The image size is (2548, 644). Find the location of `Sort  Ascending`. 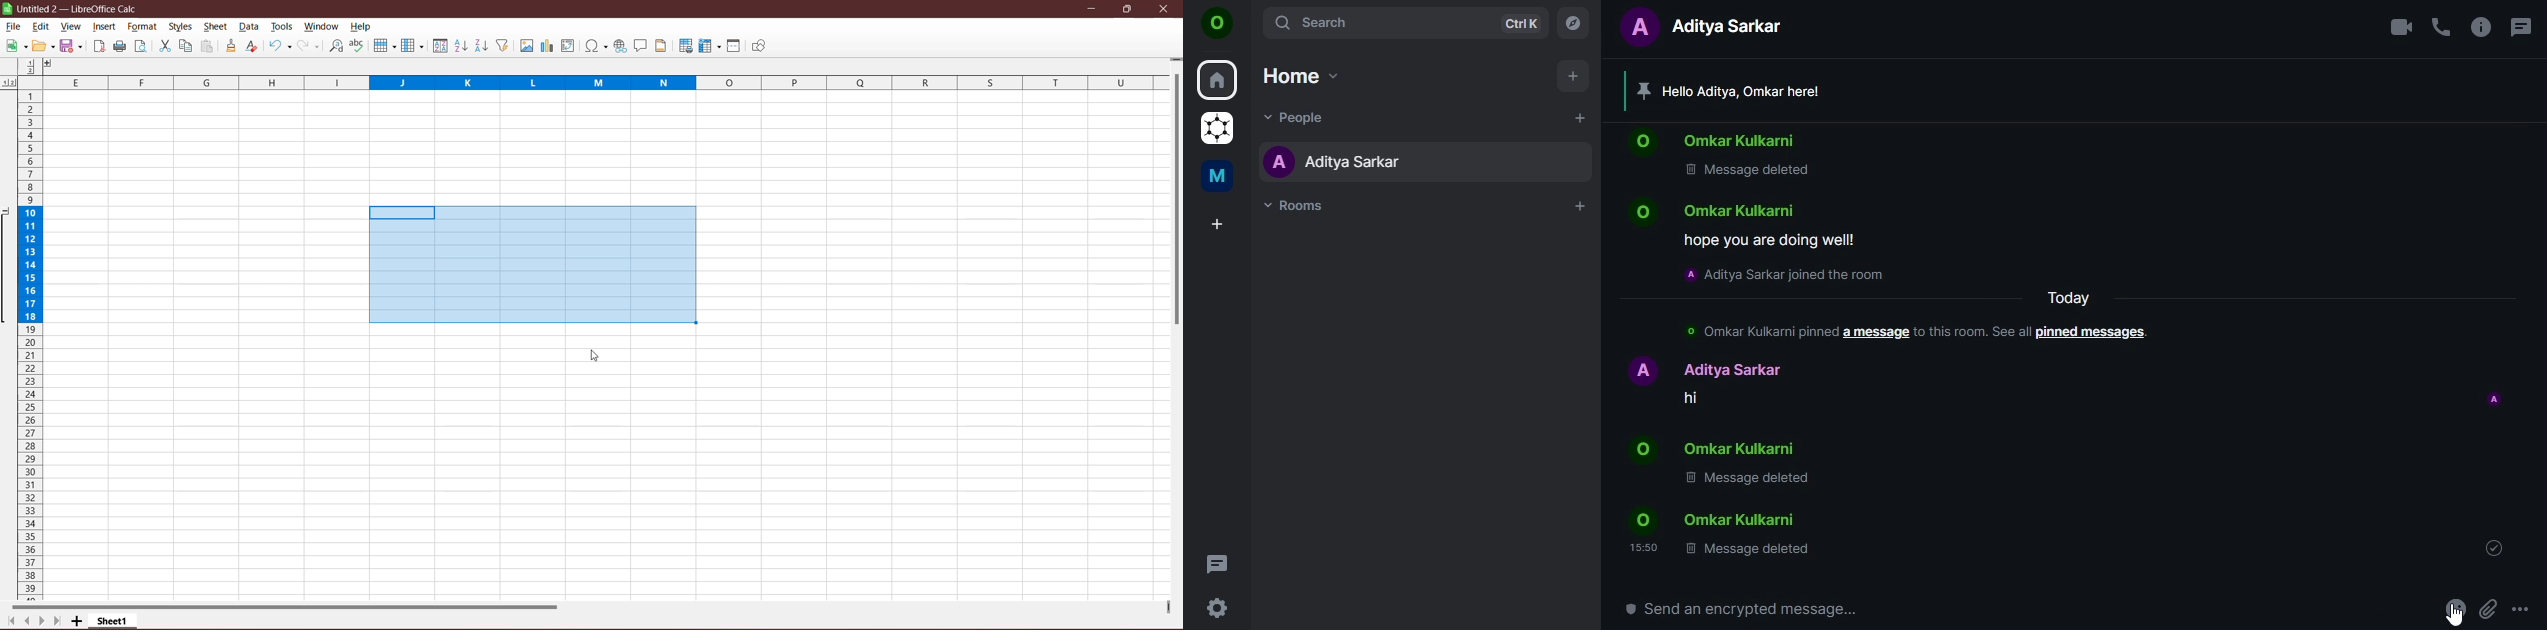

Sort  Ascending is located at coordinates (460, 46).